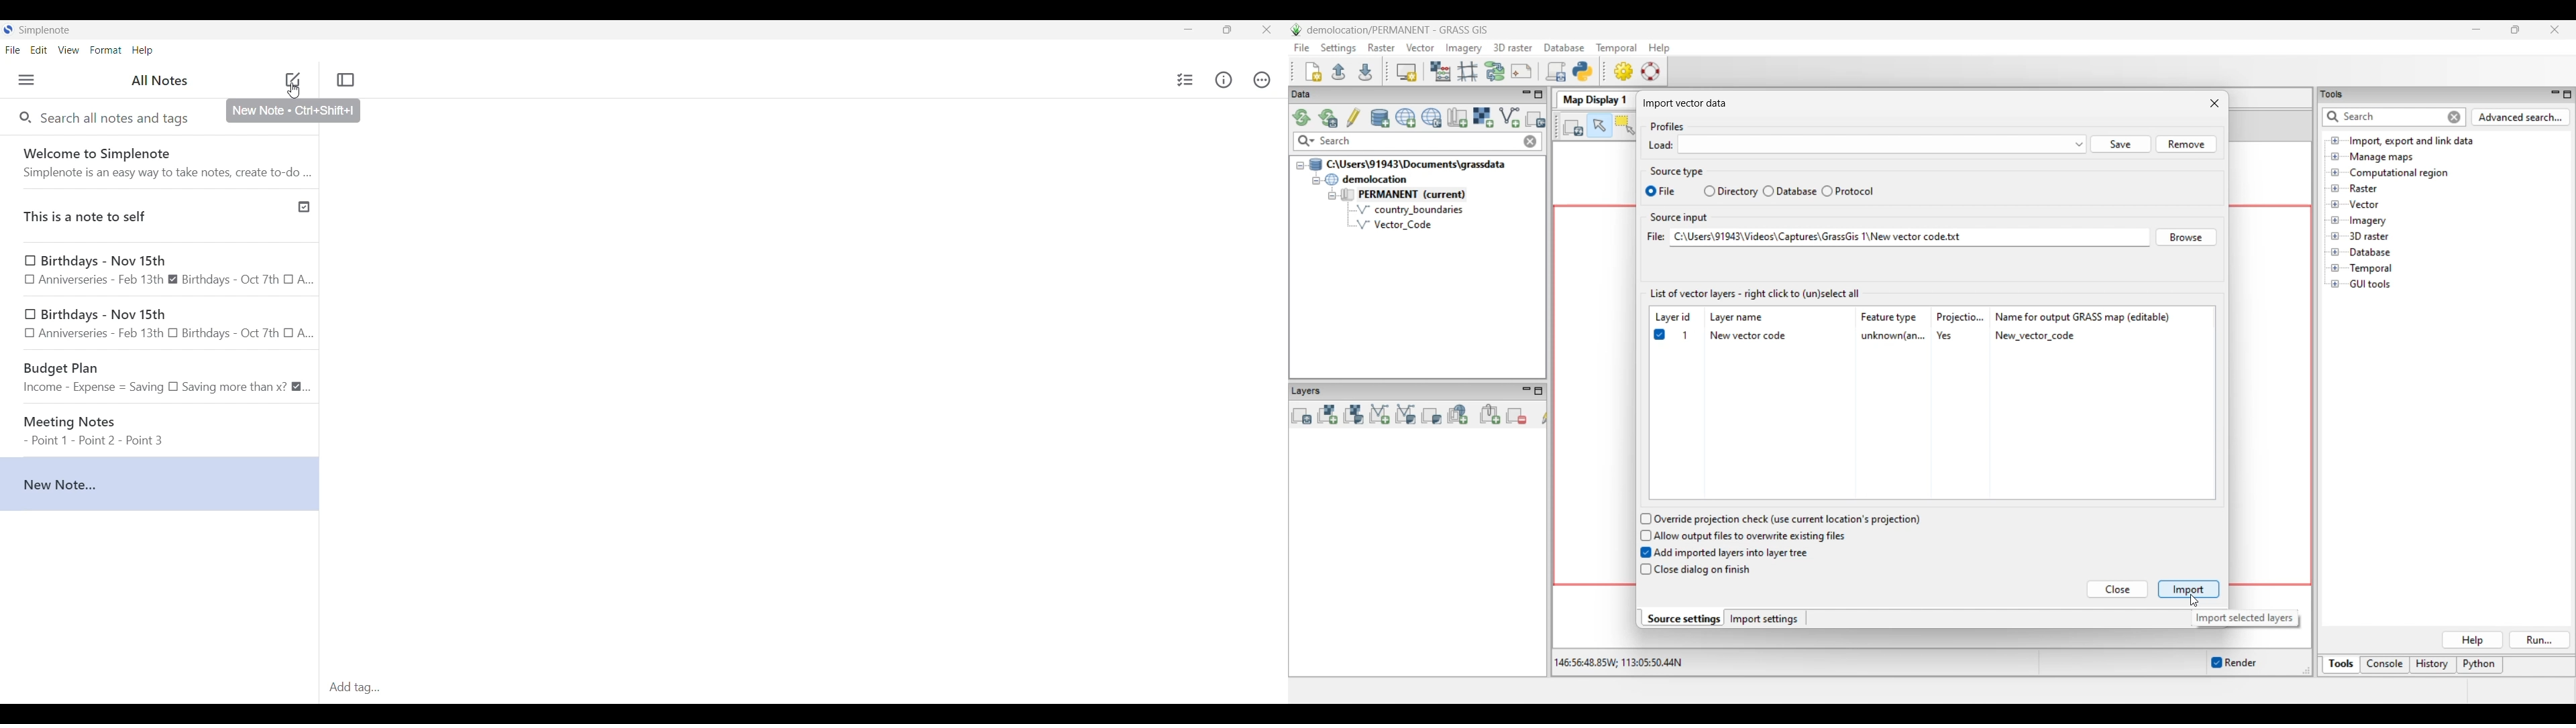 This screenshot has height=728, width=2576. What do you see at coordinates (117, 119) in the screenshot?
I see `Search all notes and tags` at bounding box center [117, 119].